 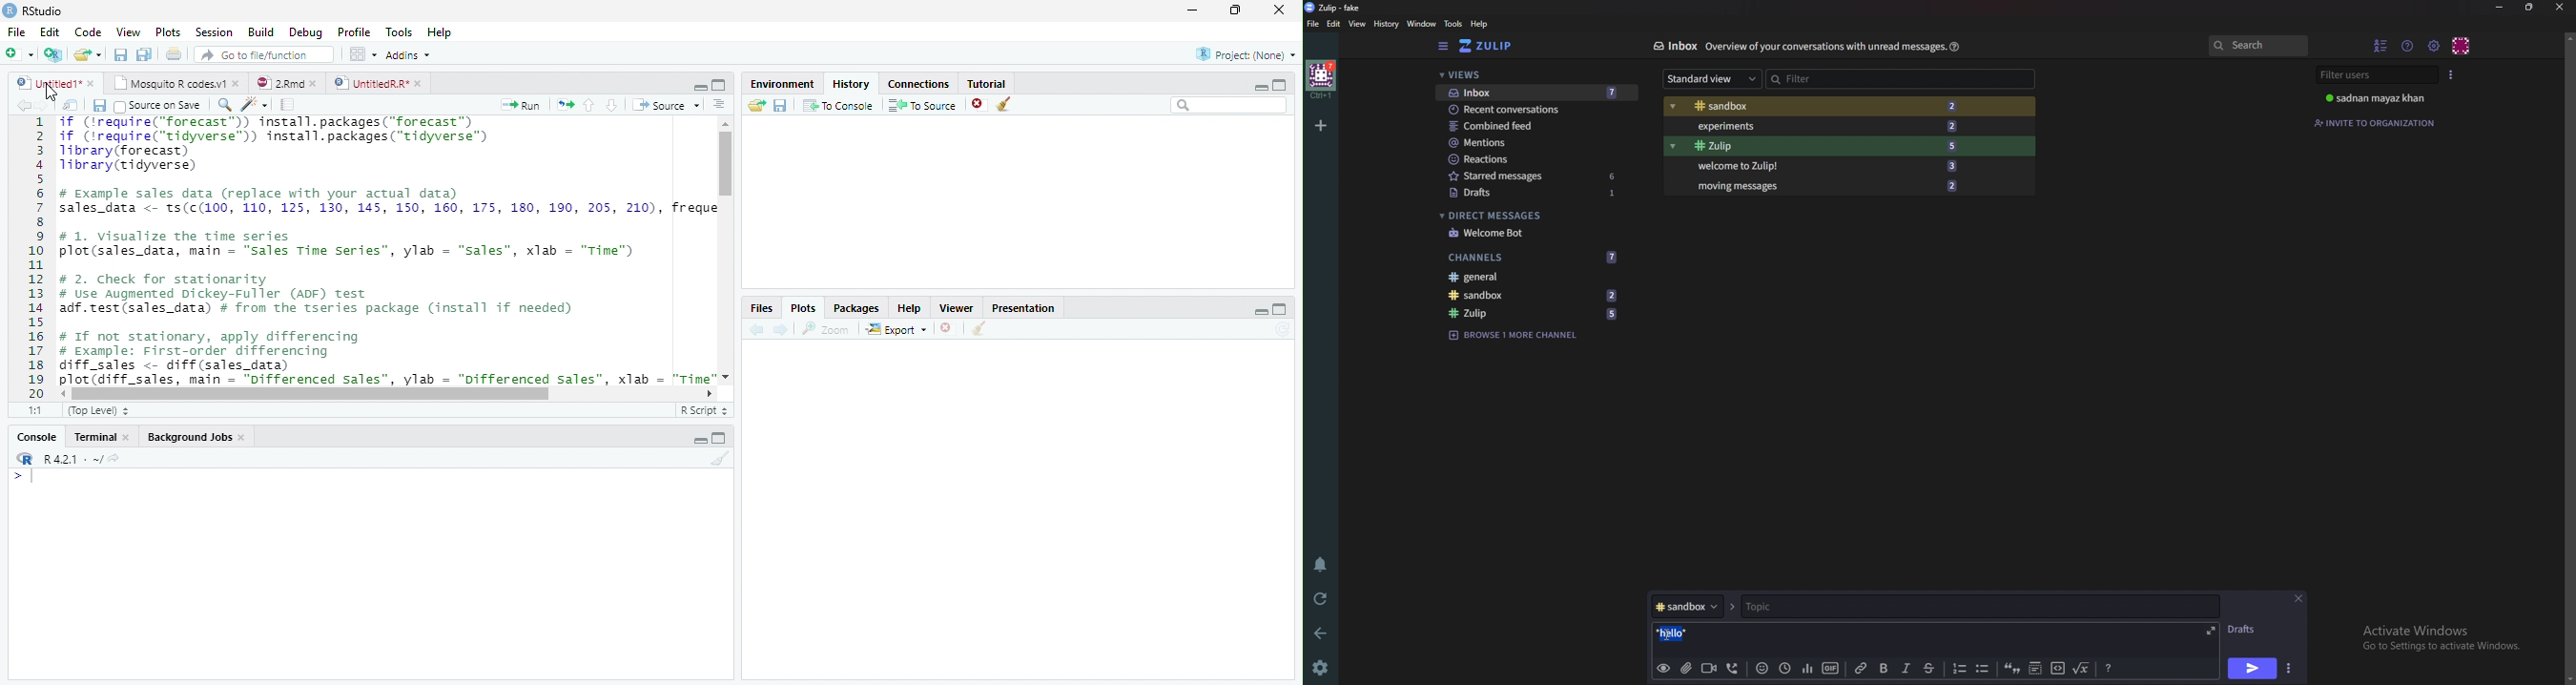 I want to click on Minimize, so click(x=1260, y=85).